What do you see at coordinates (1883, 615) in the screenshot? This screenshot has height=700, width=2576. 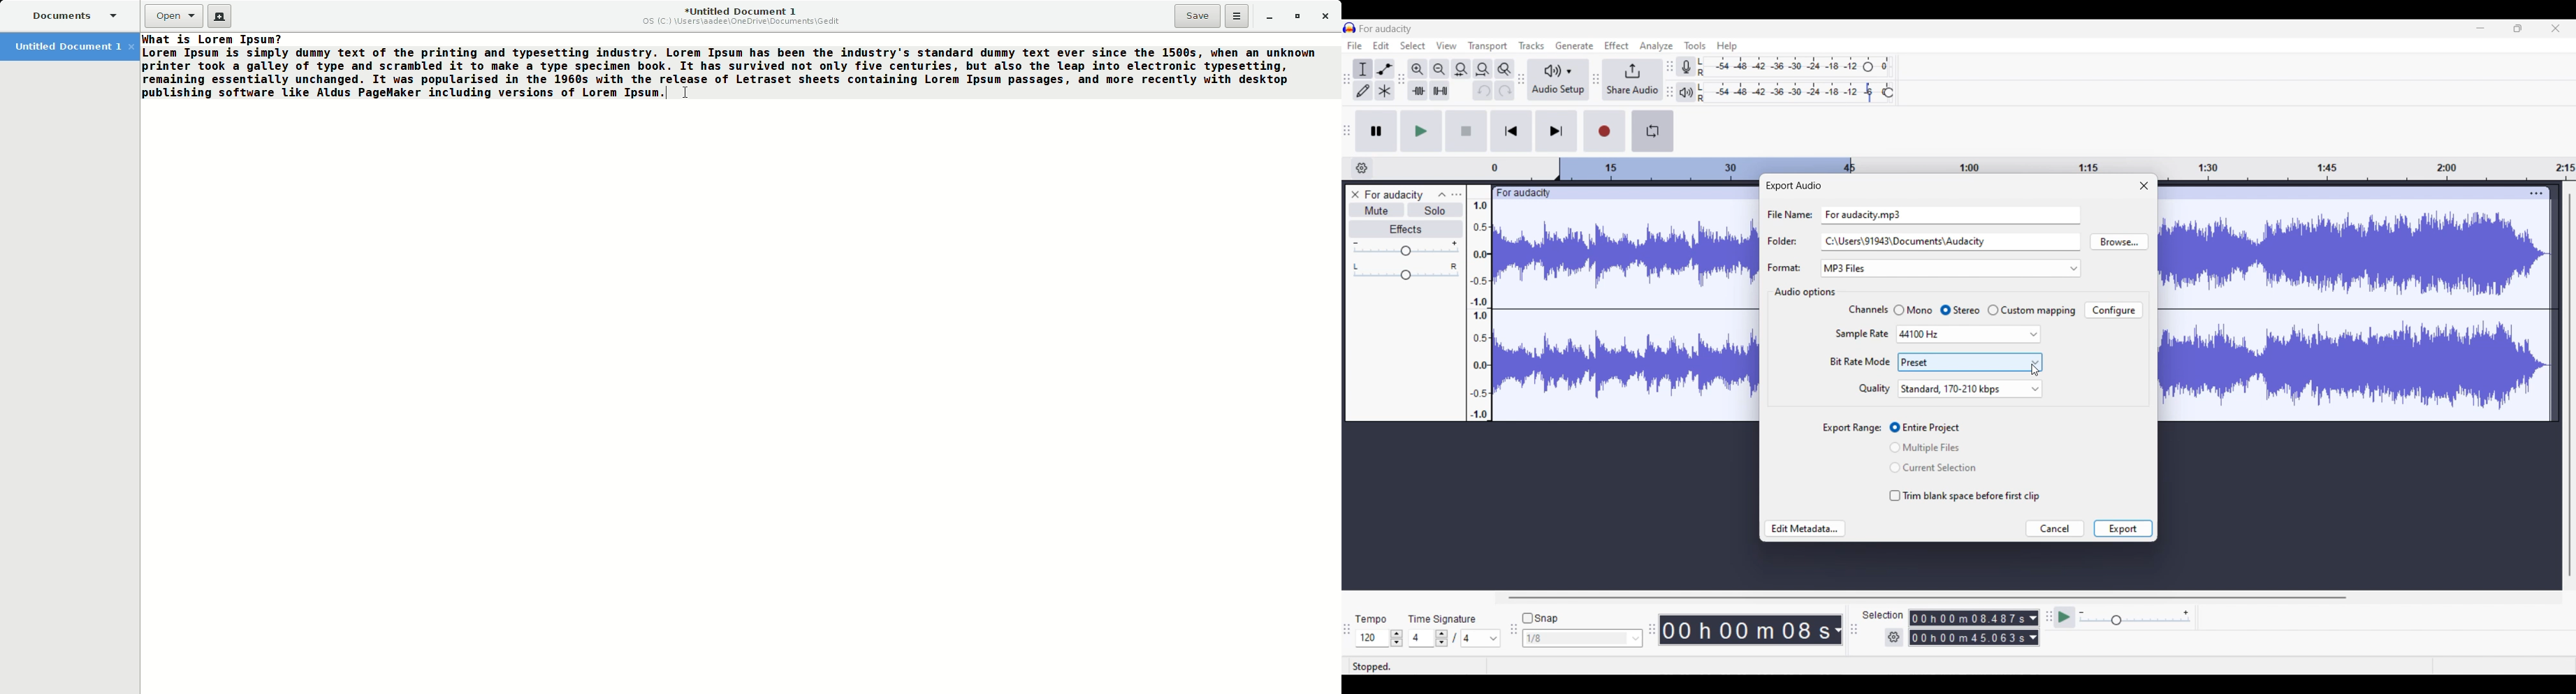 I see `Indicates selection duration` at bounding box center [1883, 615].